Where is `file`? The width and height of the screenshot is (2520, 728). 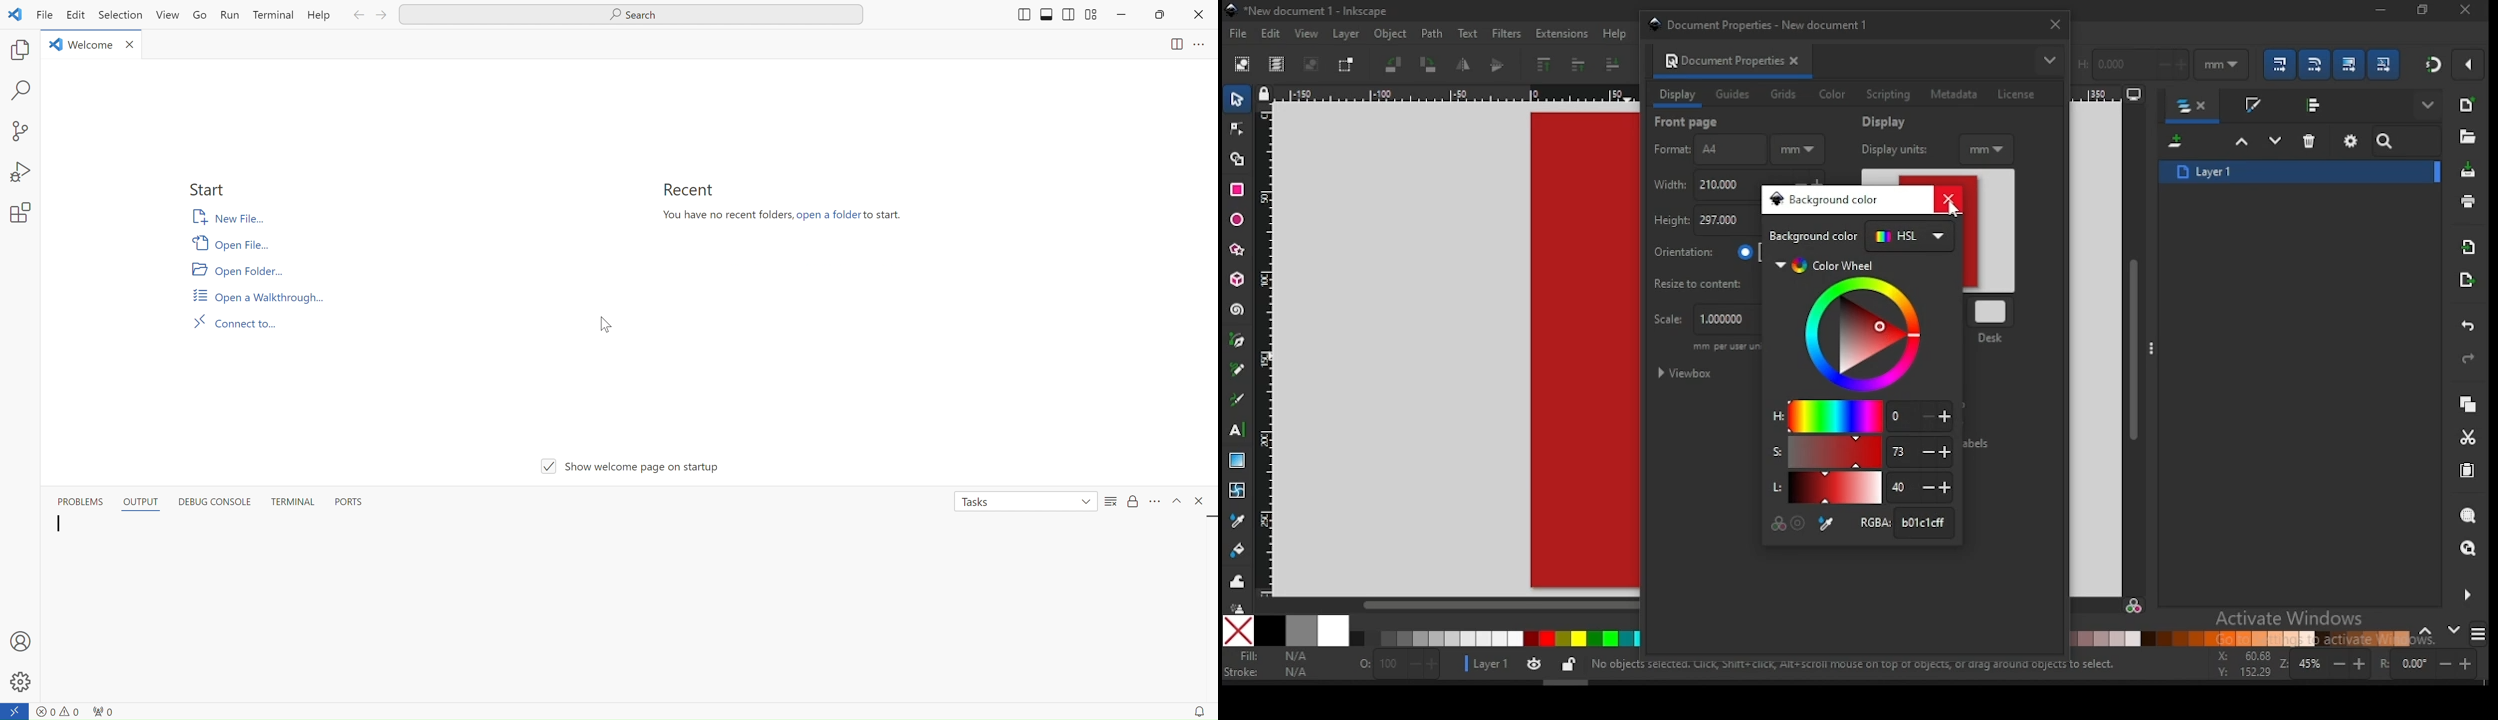
file is located at coordinates (1238, 36).